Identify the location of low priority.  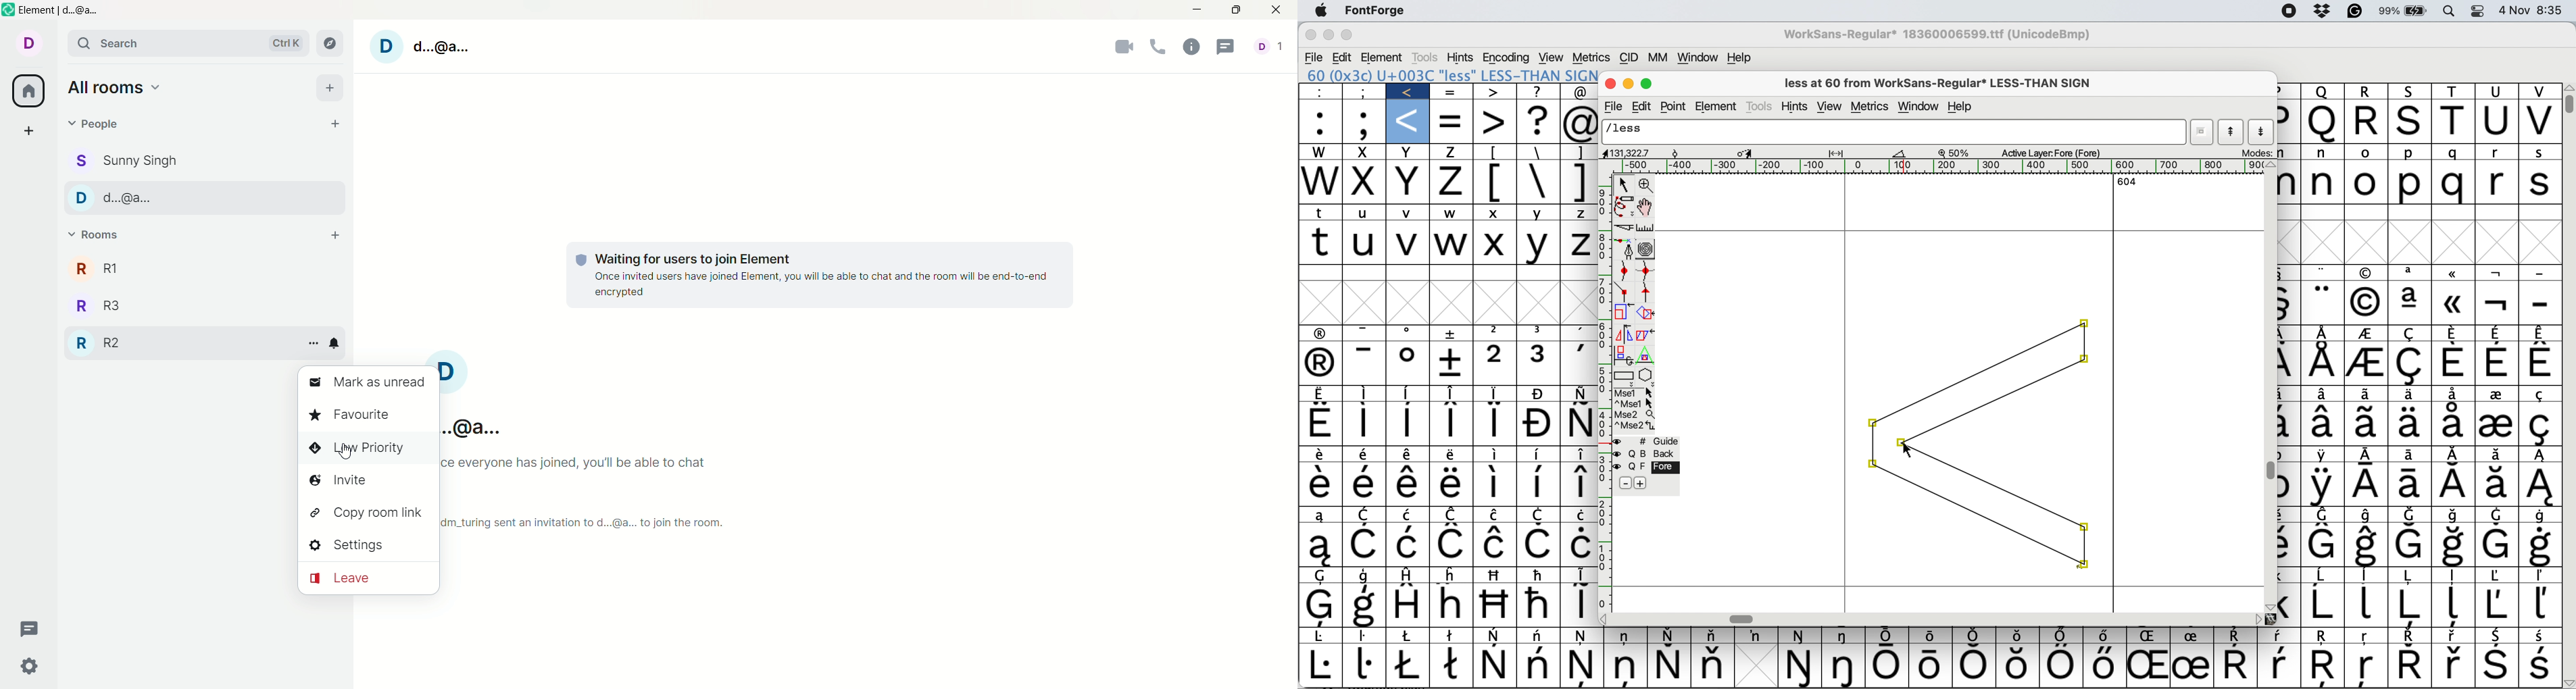
(357, 449).